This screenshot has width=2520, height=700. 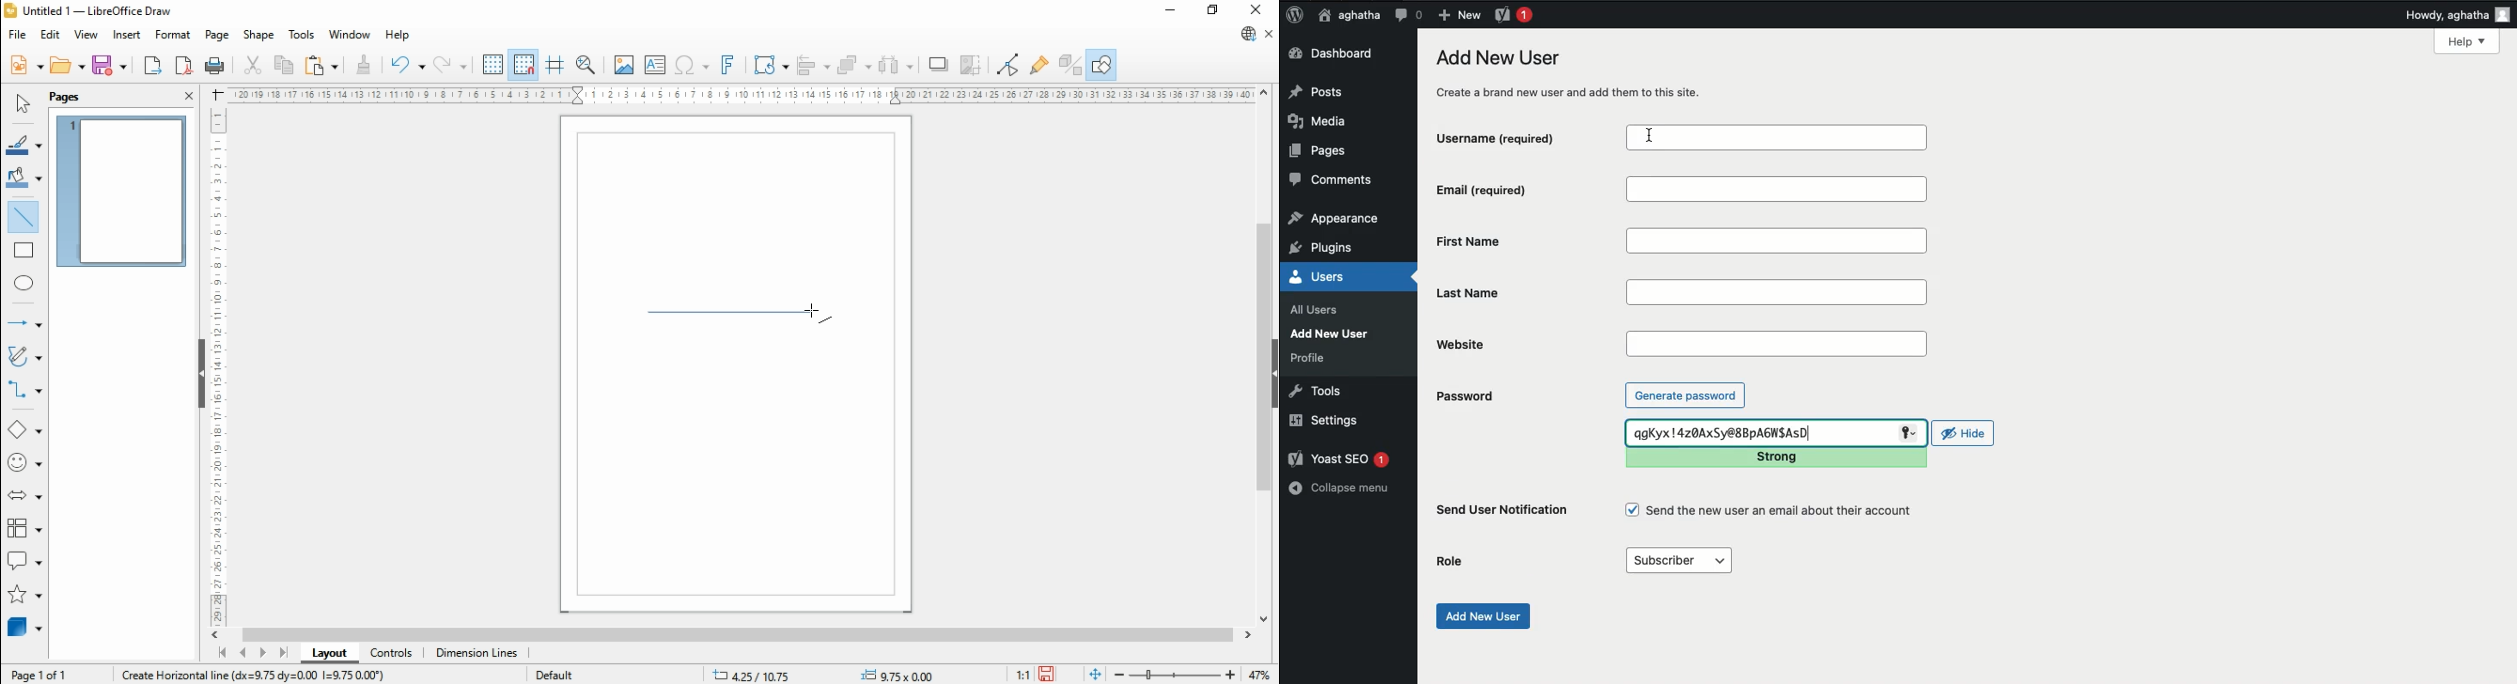 What do you see at coordinates (25, 627) in the screenshot?
I see `3D objects` at bounding box center [25, 627].